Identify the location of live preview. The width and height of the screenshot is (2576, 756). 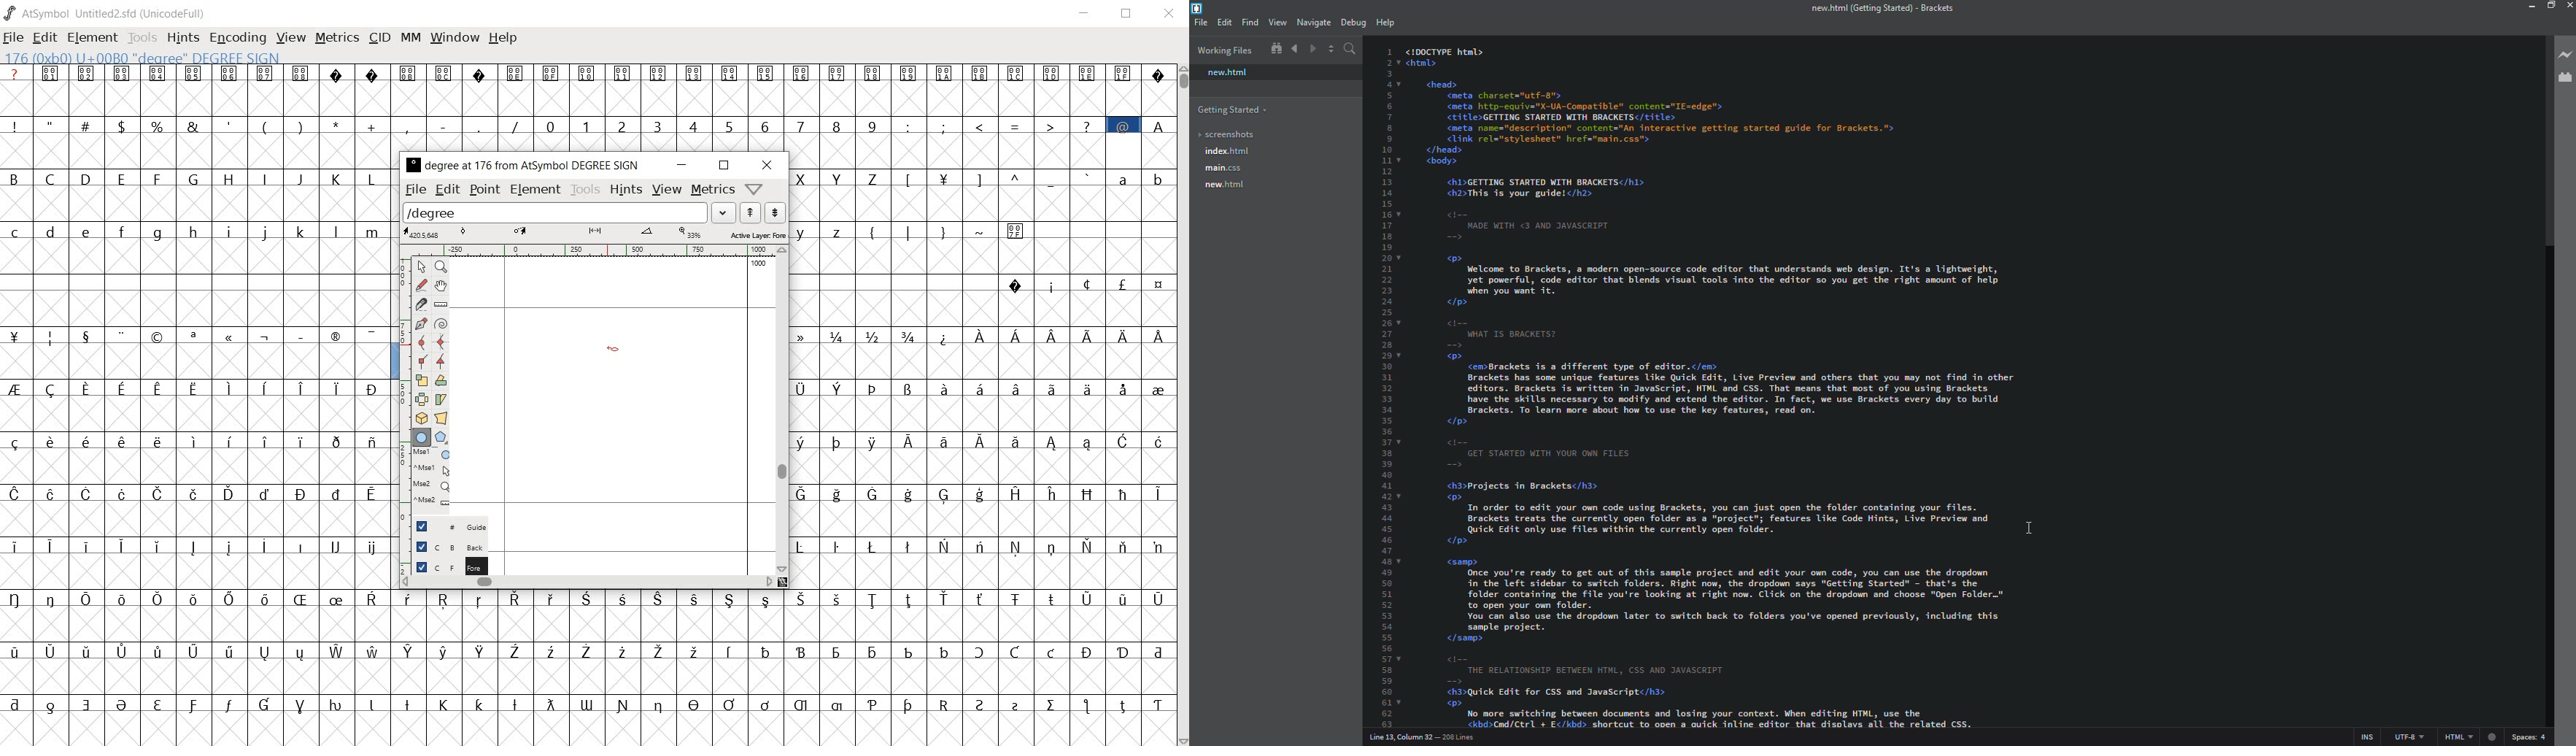
(2567, 53).